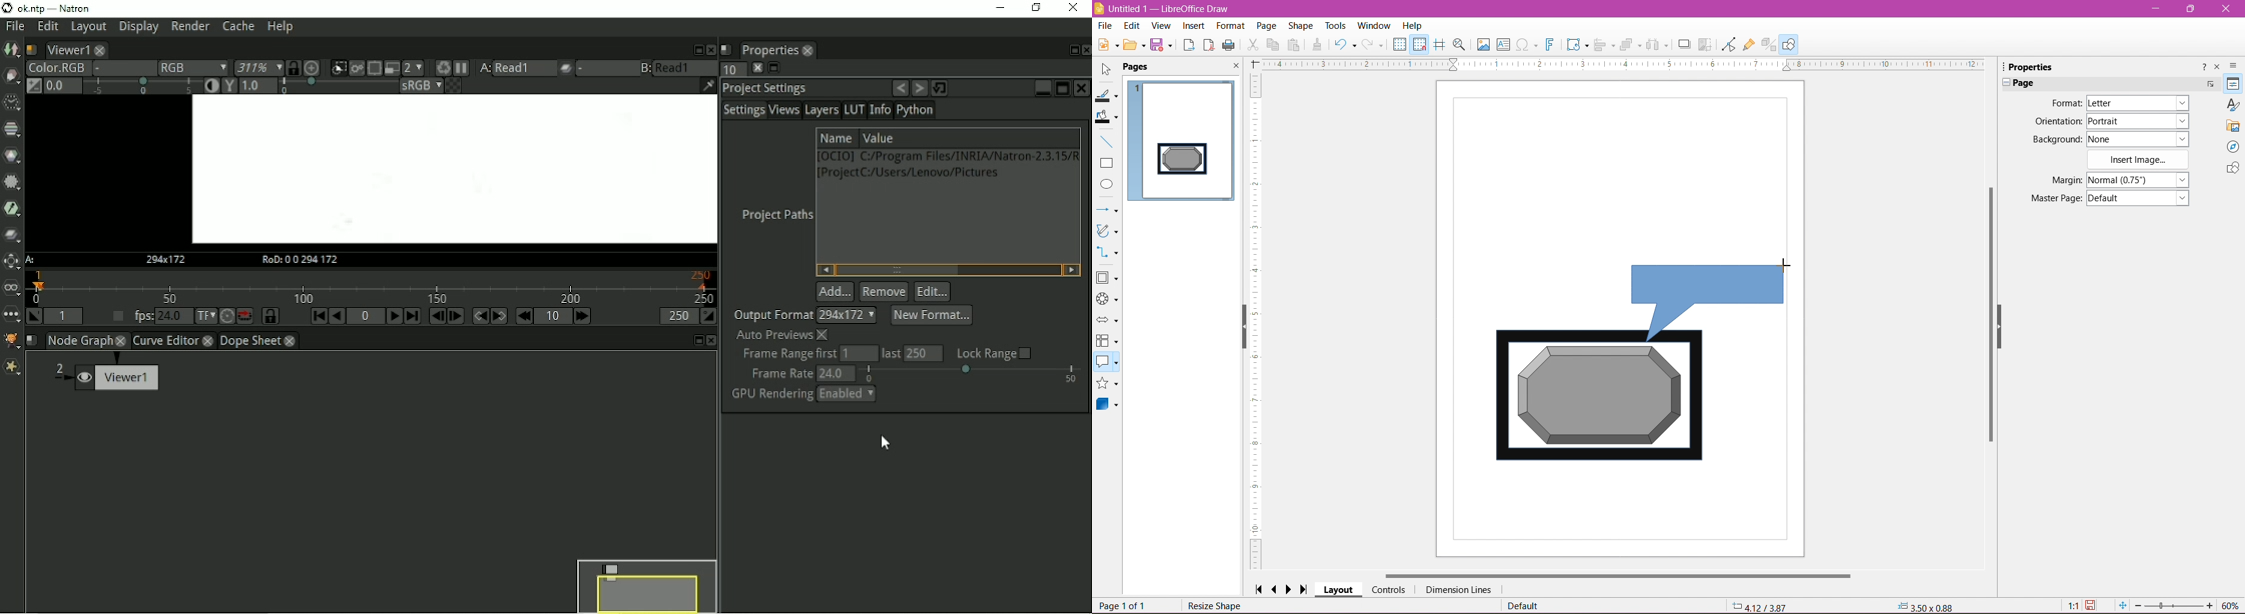 The width and height of the screenshot is (2268, 616). Describe the element at coordinates (2055, 180) in the screenshot. I see `Margin` at that location.